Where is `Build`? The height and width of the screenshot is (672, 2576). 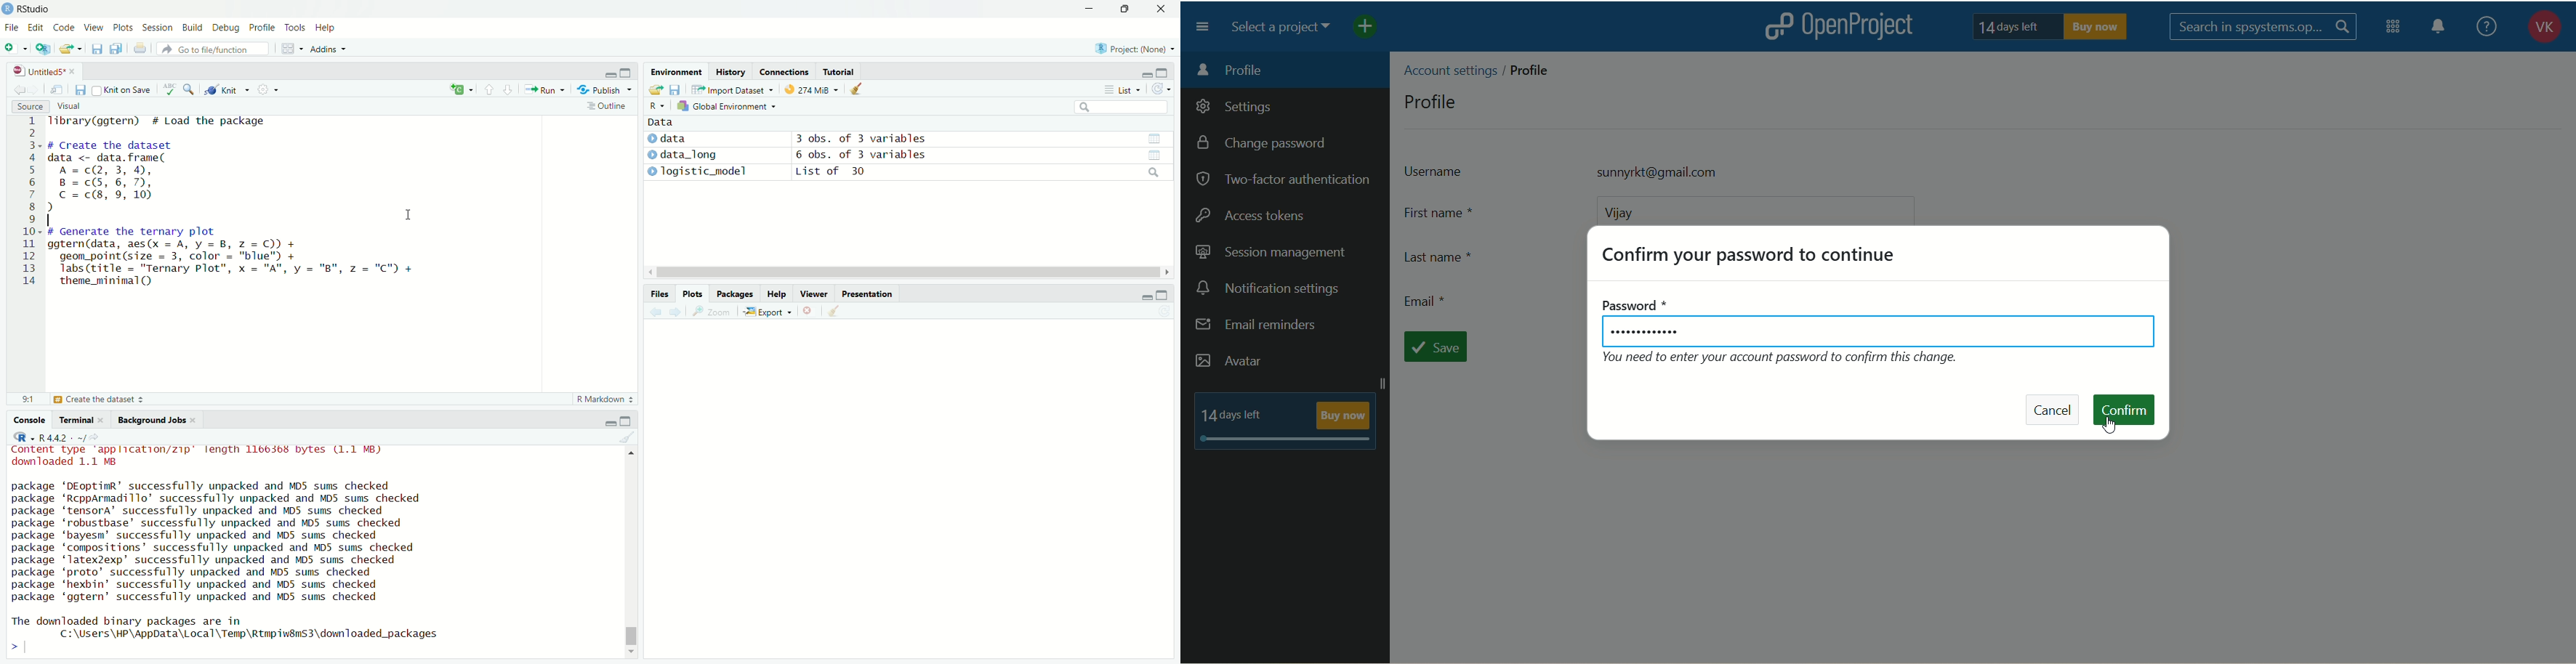 Build is located at coordinates (189, 26).